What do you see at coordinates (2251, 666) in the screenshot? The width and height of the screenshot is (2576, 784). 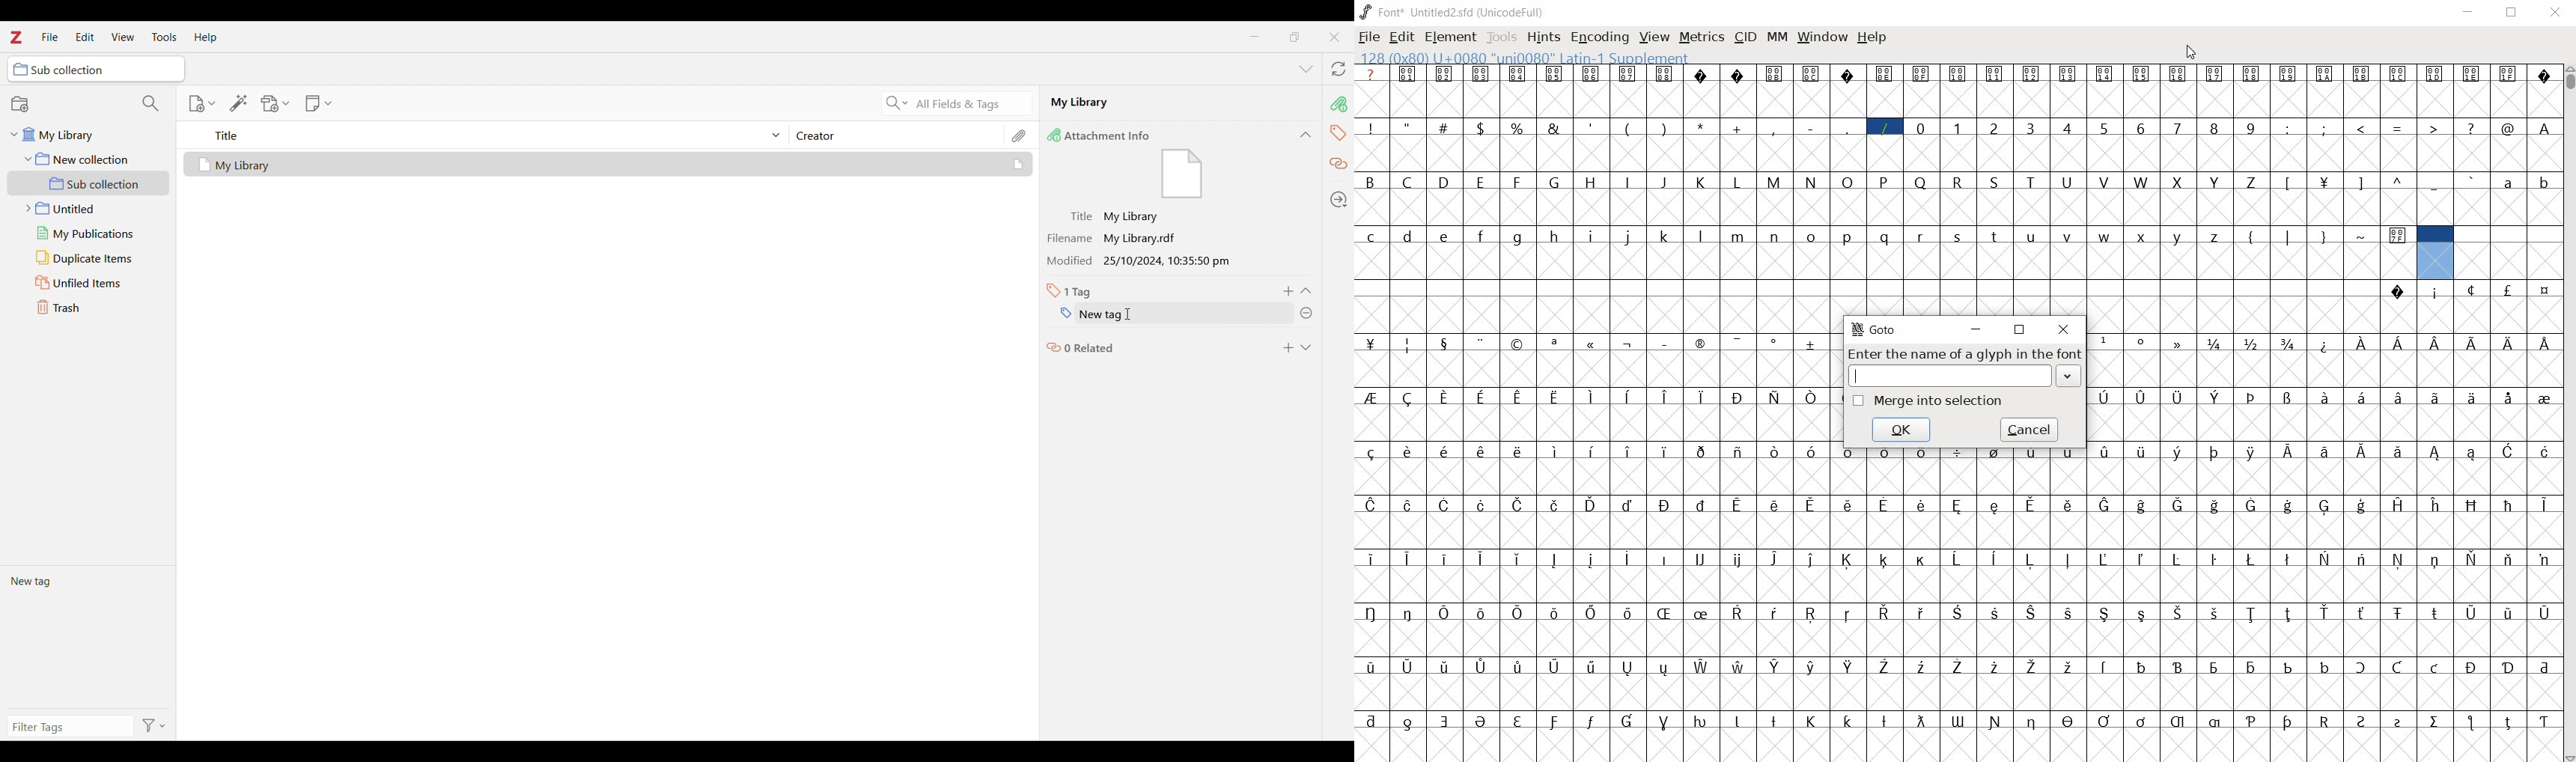 I see `Symbol` at bounding box center [2251, 666].